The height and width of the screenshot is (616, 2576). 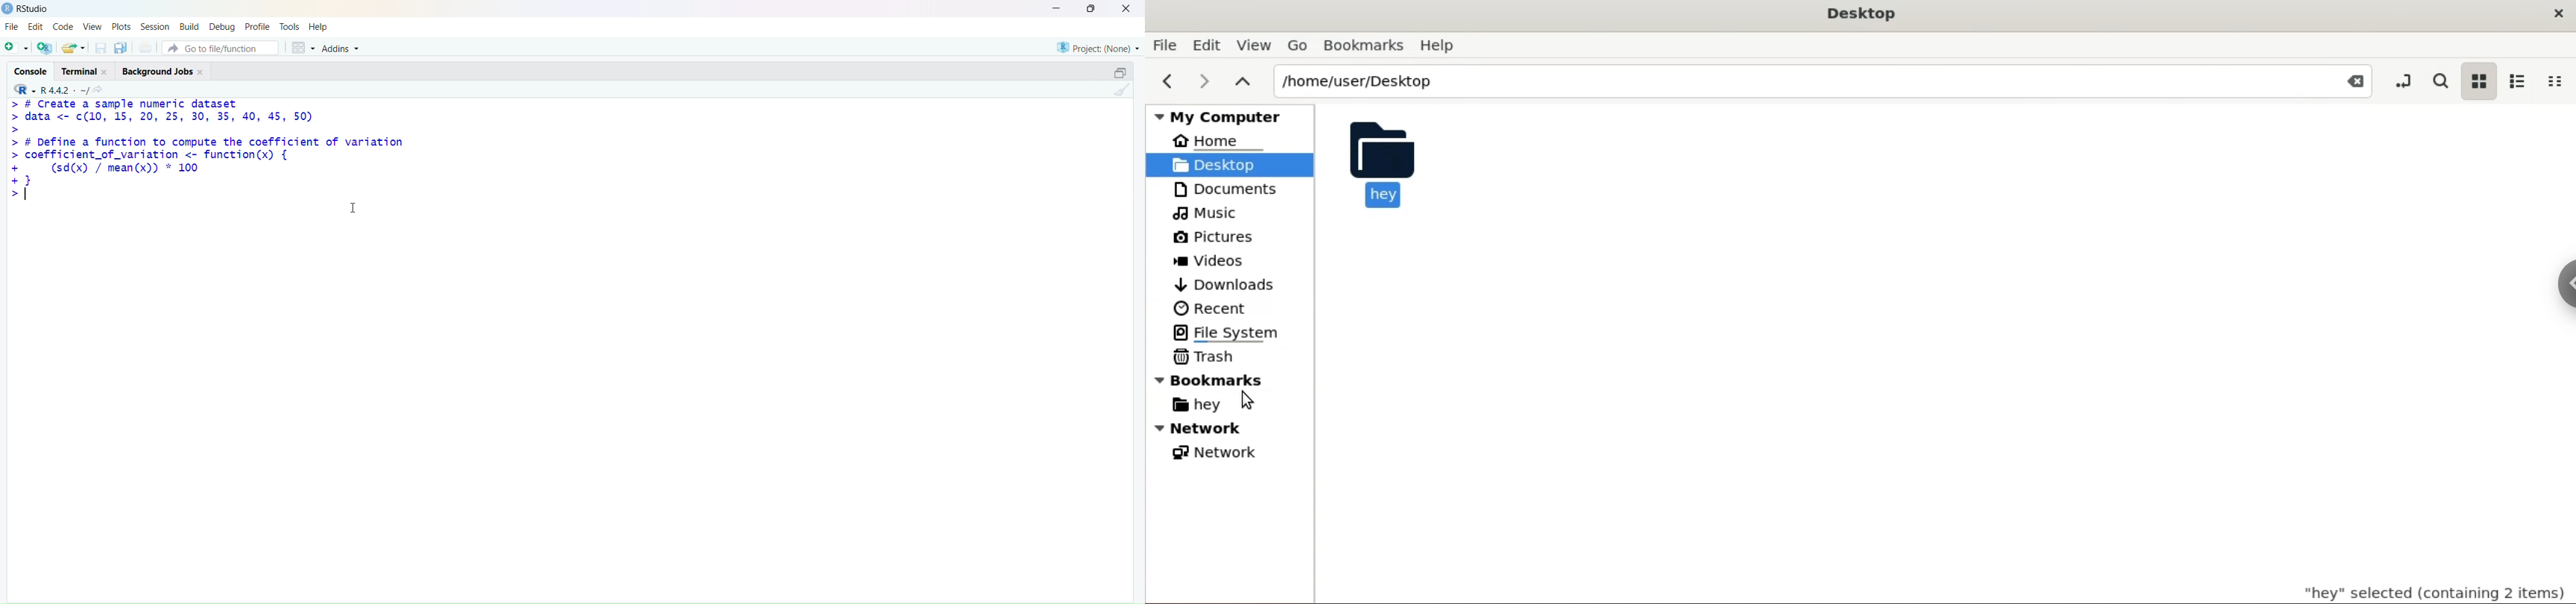 What do you see at coordinates (64, 90) in the screenshot?
I see `R 4.4.2 ~/` at bounding box center [64, 90].